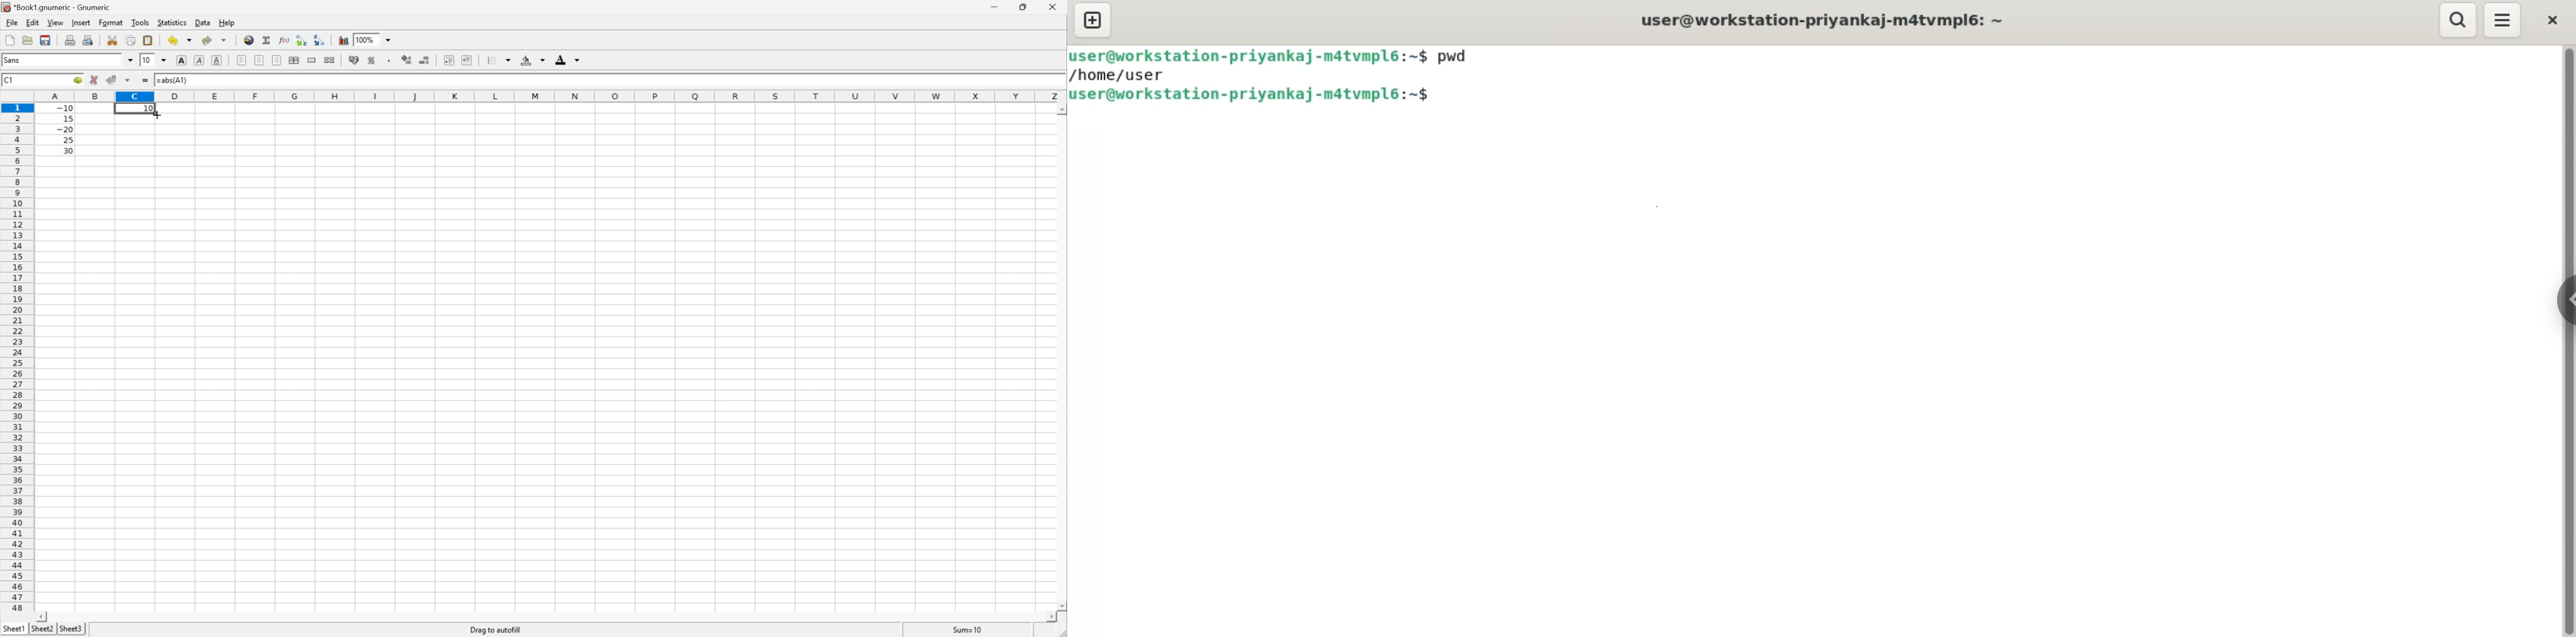 The height and width of the screenshot is (644, 2576). Describe the element at coordinates (71, 40) in the screenshot. I see `Print the current File` at that location.